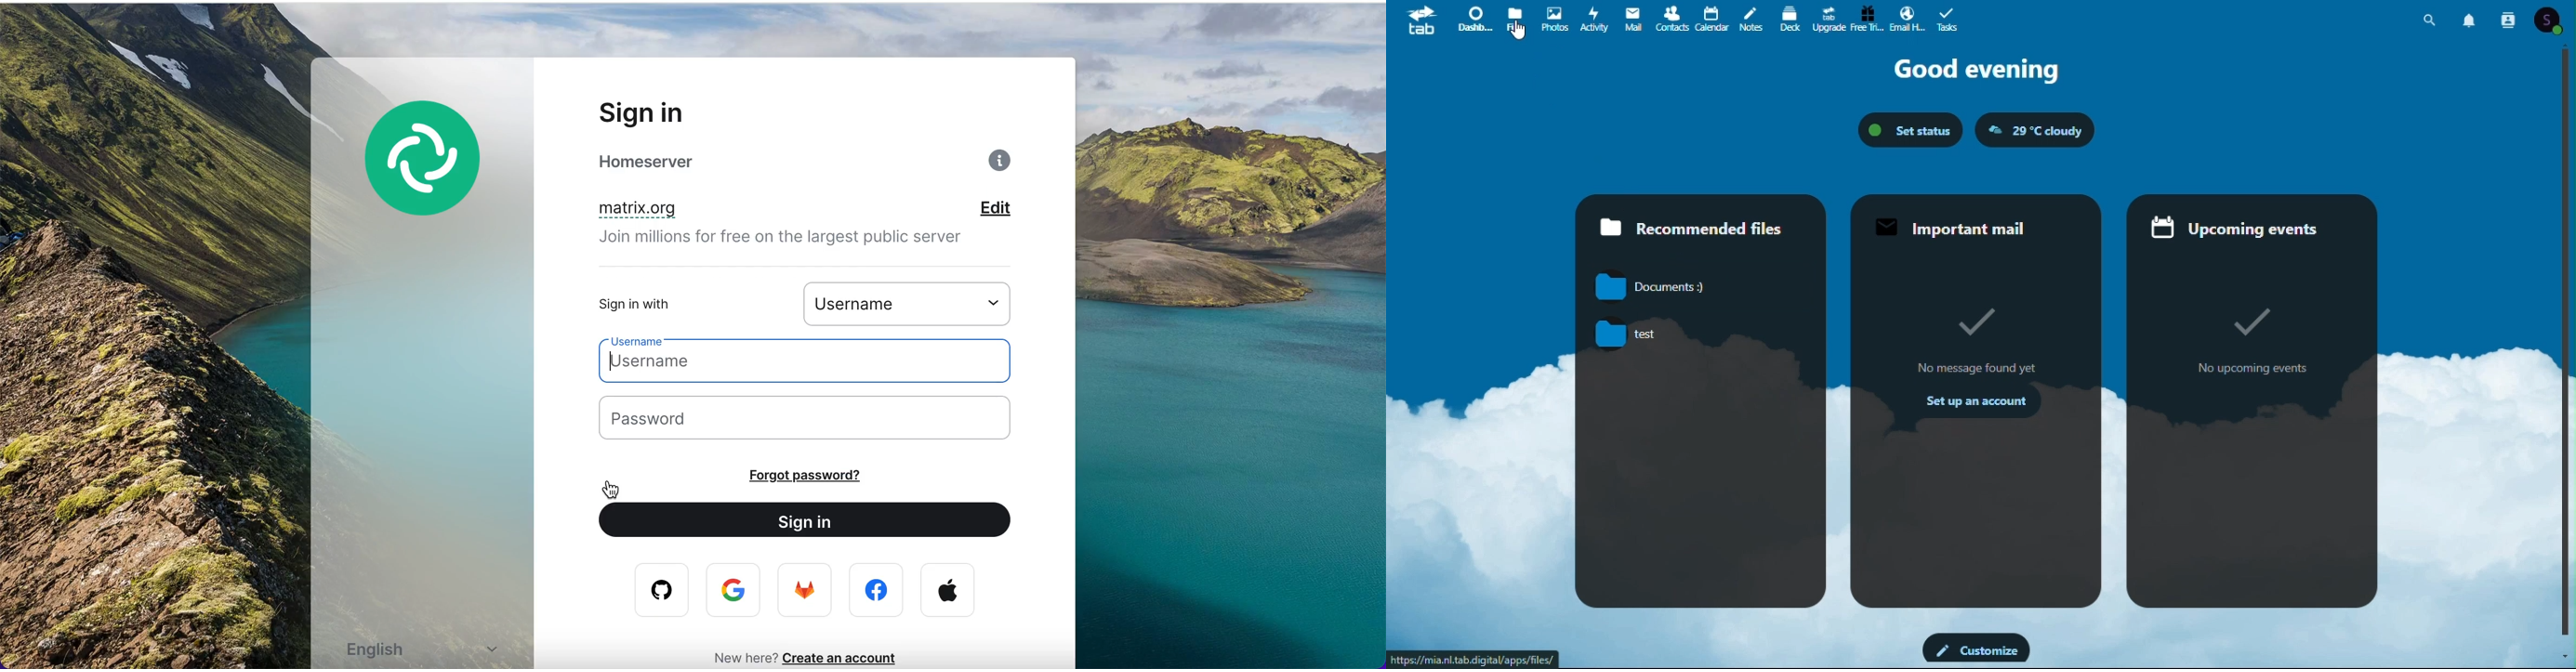 The height and width of the screenshot is (672, 2576). What do you see at coordinates (608, 489) in the screenshot?
I see `cursor` at bounding box center [608, 489].